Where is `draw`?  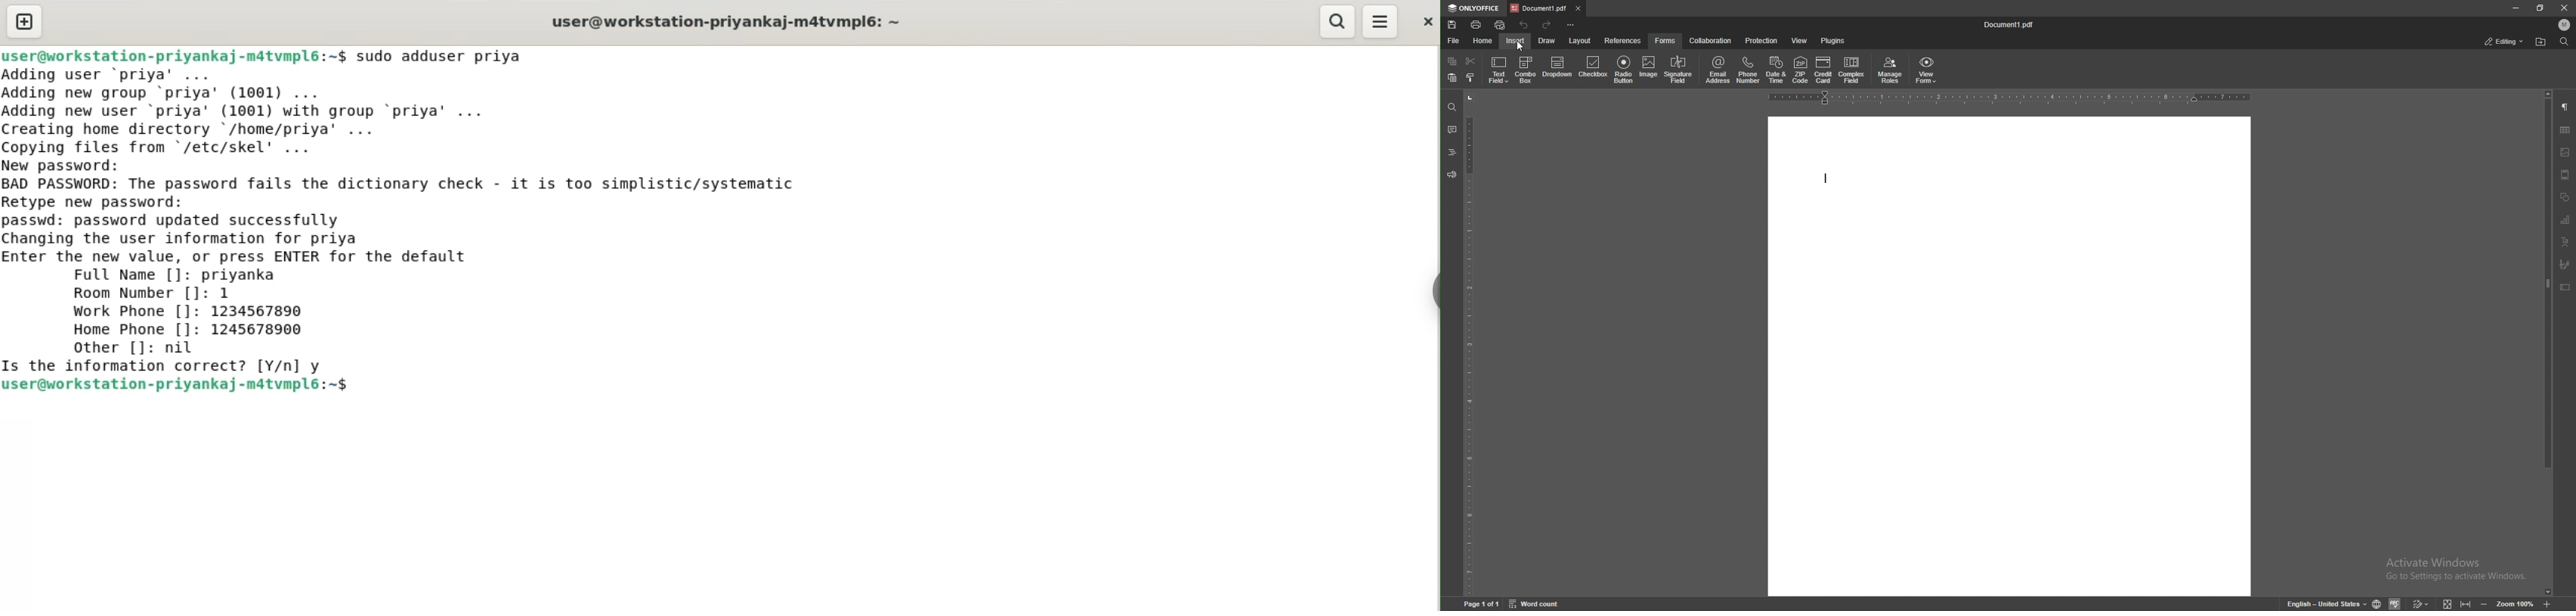 draw is located at coordinates (1547, 41).